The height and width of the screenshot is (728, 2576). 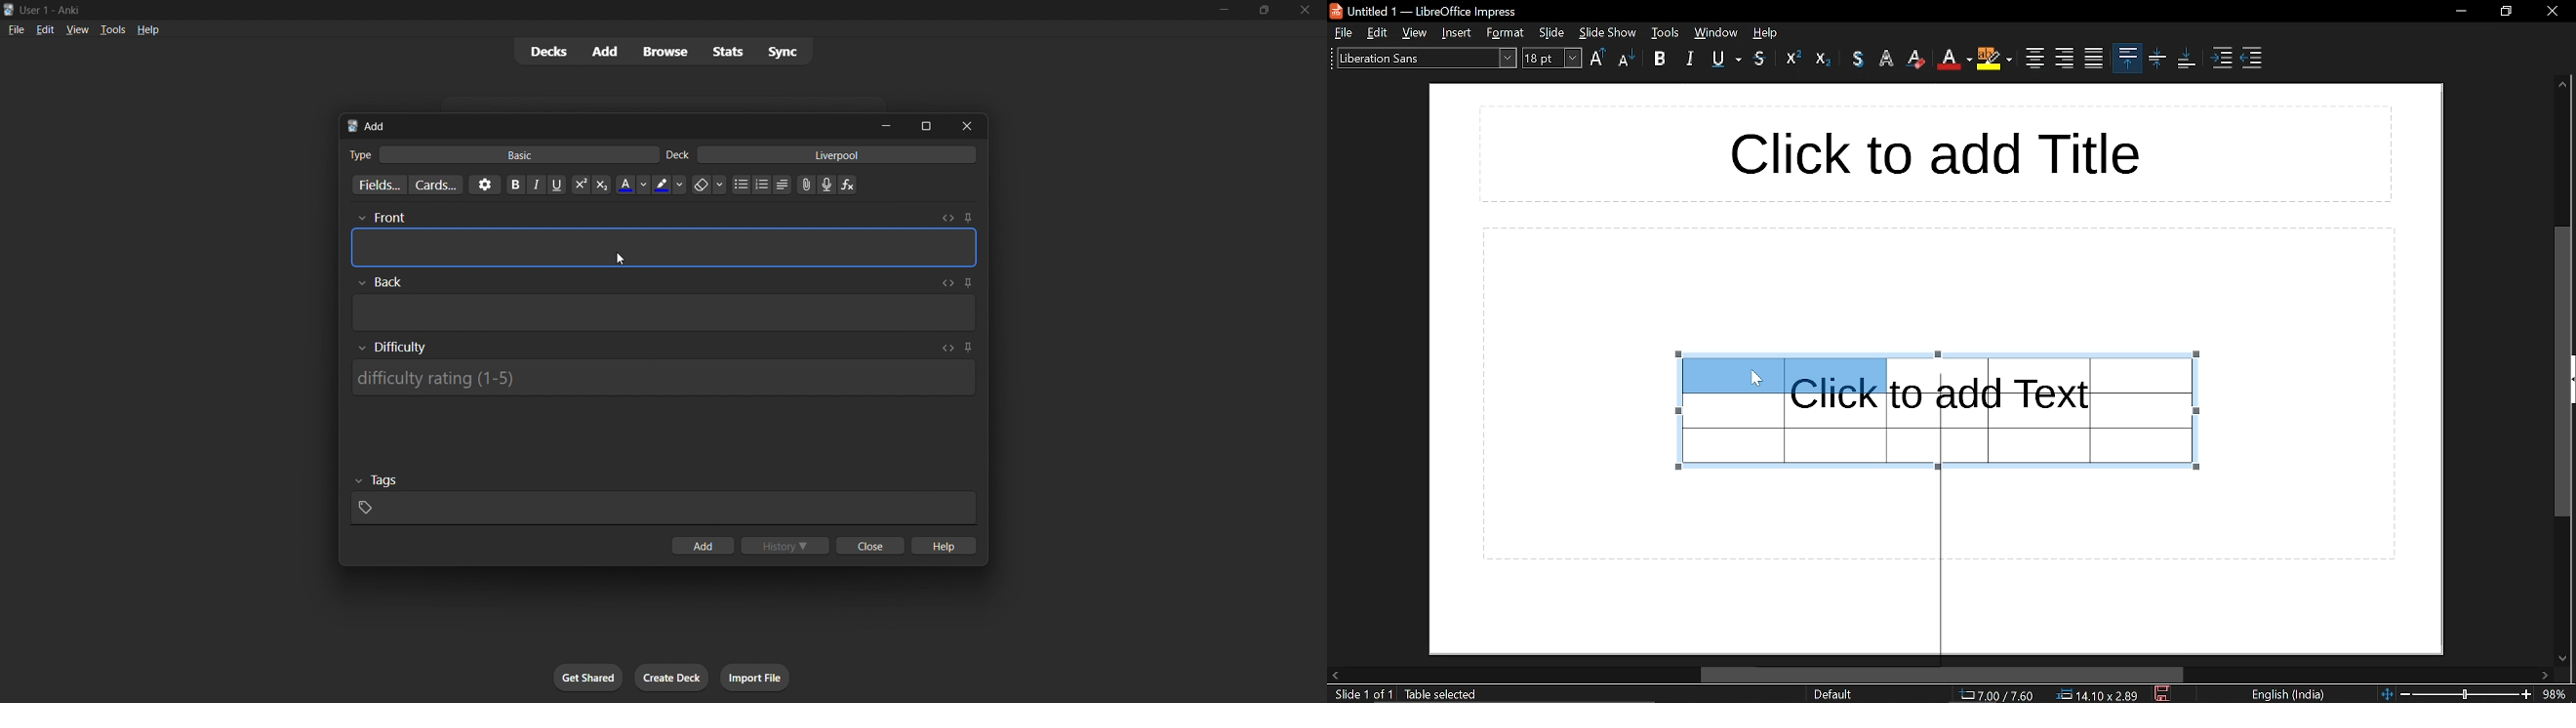 I want to click on card deck input, so click(x=837, y=154).